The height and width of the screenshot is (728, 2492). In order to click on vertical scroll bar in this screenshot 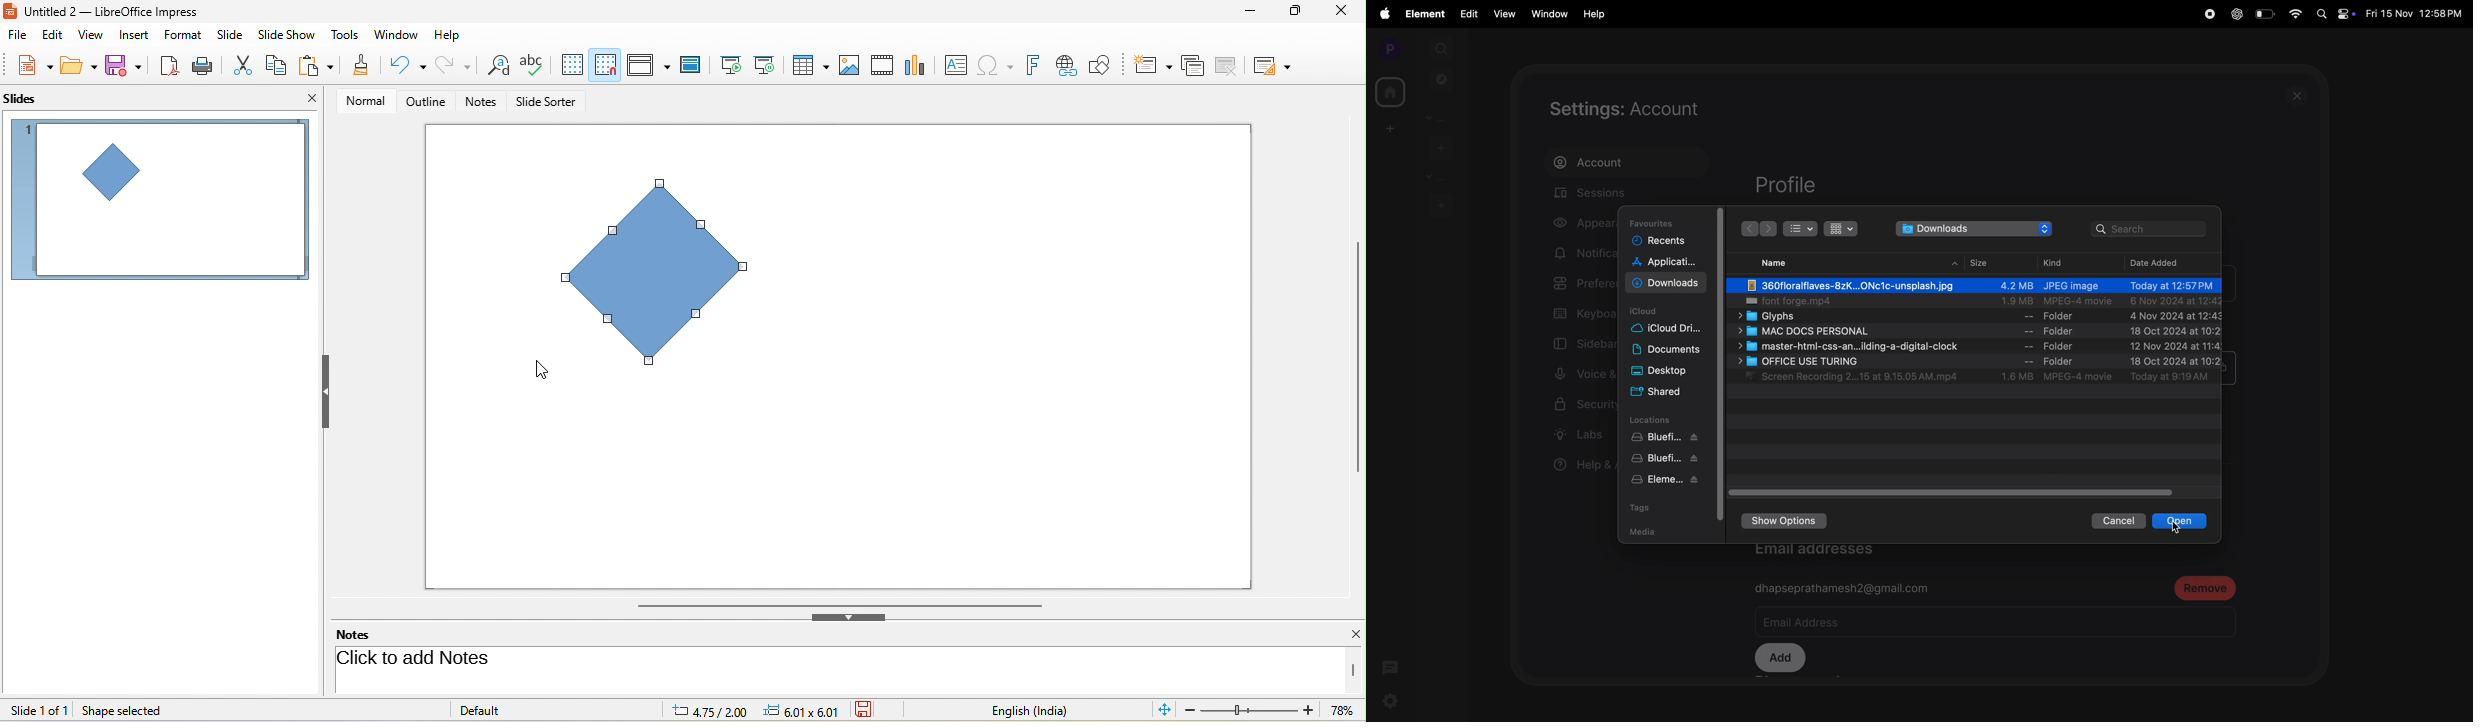, I will do `click(1357, 357)`.